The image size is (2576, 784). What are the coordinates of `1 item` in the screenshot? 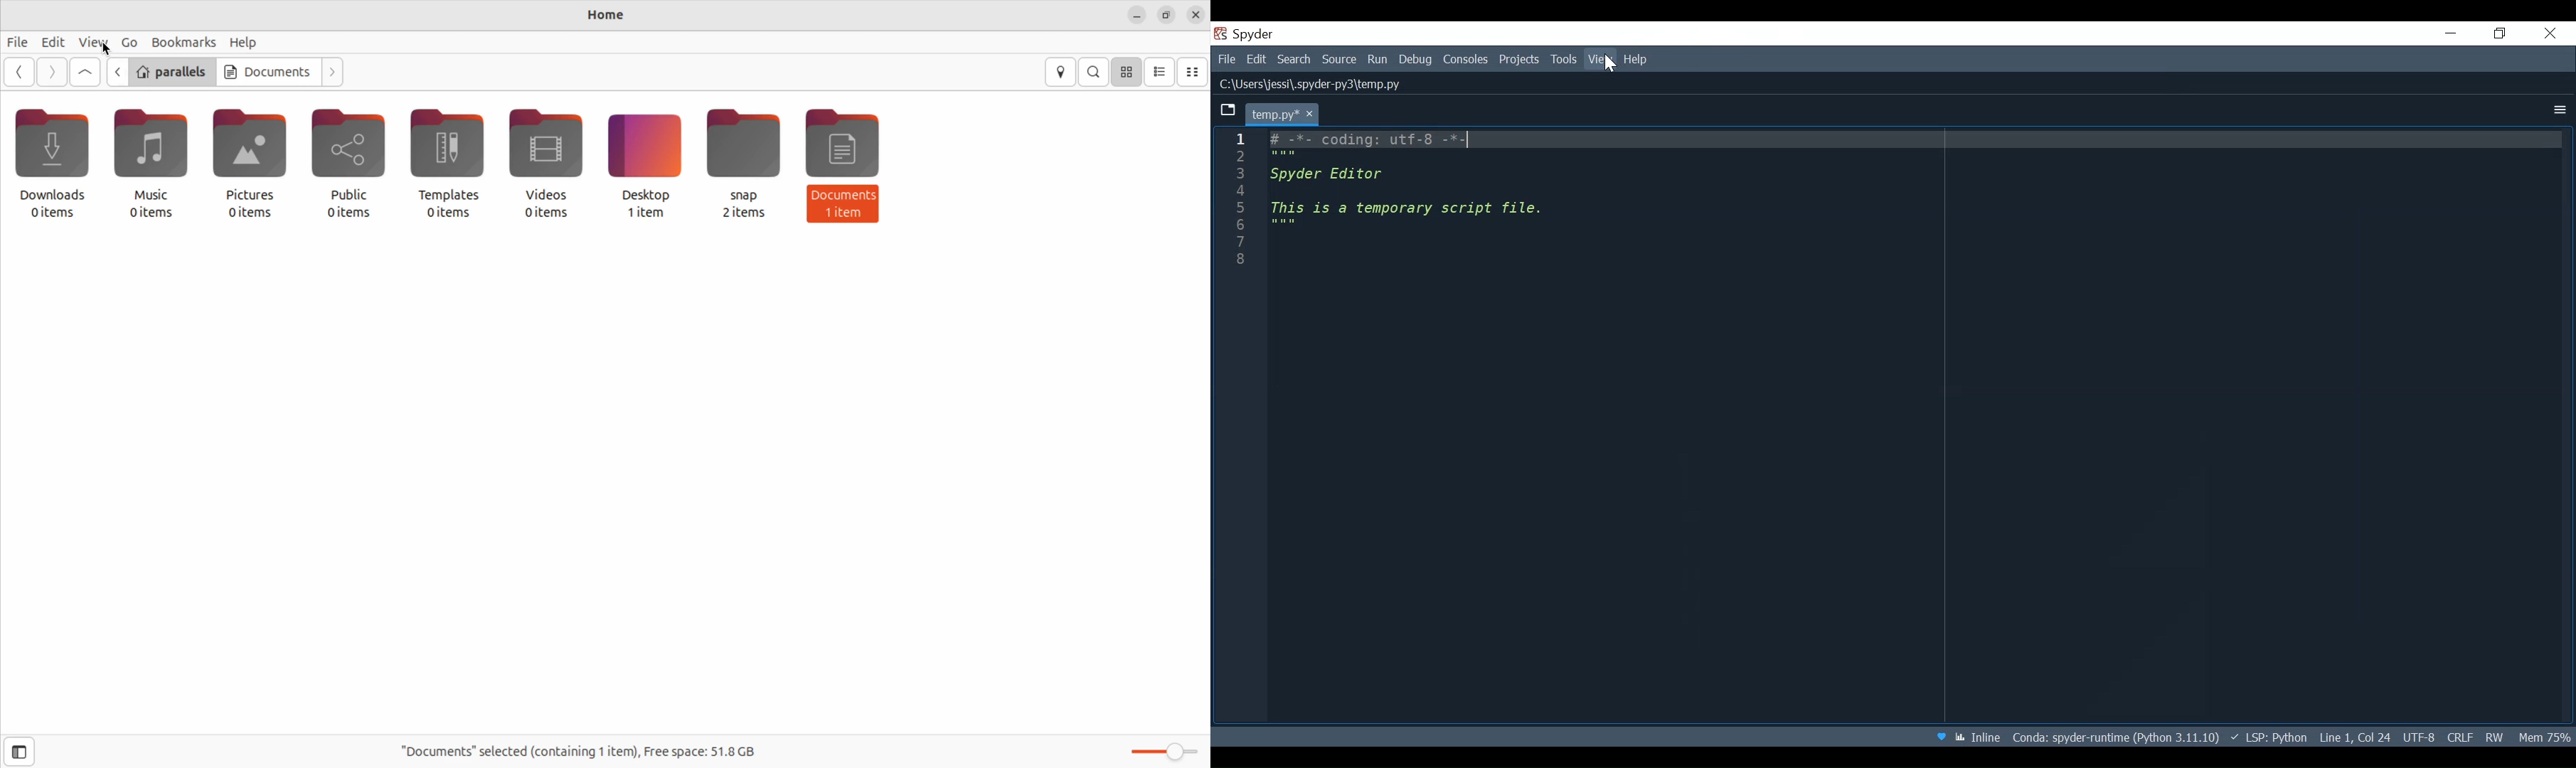 It's located at (846, 217).